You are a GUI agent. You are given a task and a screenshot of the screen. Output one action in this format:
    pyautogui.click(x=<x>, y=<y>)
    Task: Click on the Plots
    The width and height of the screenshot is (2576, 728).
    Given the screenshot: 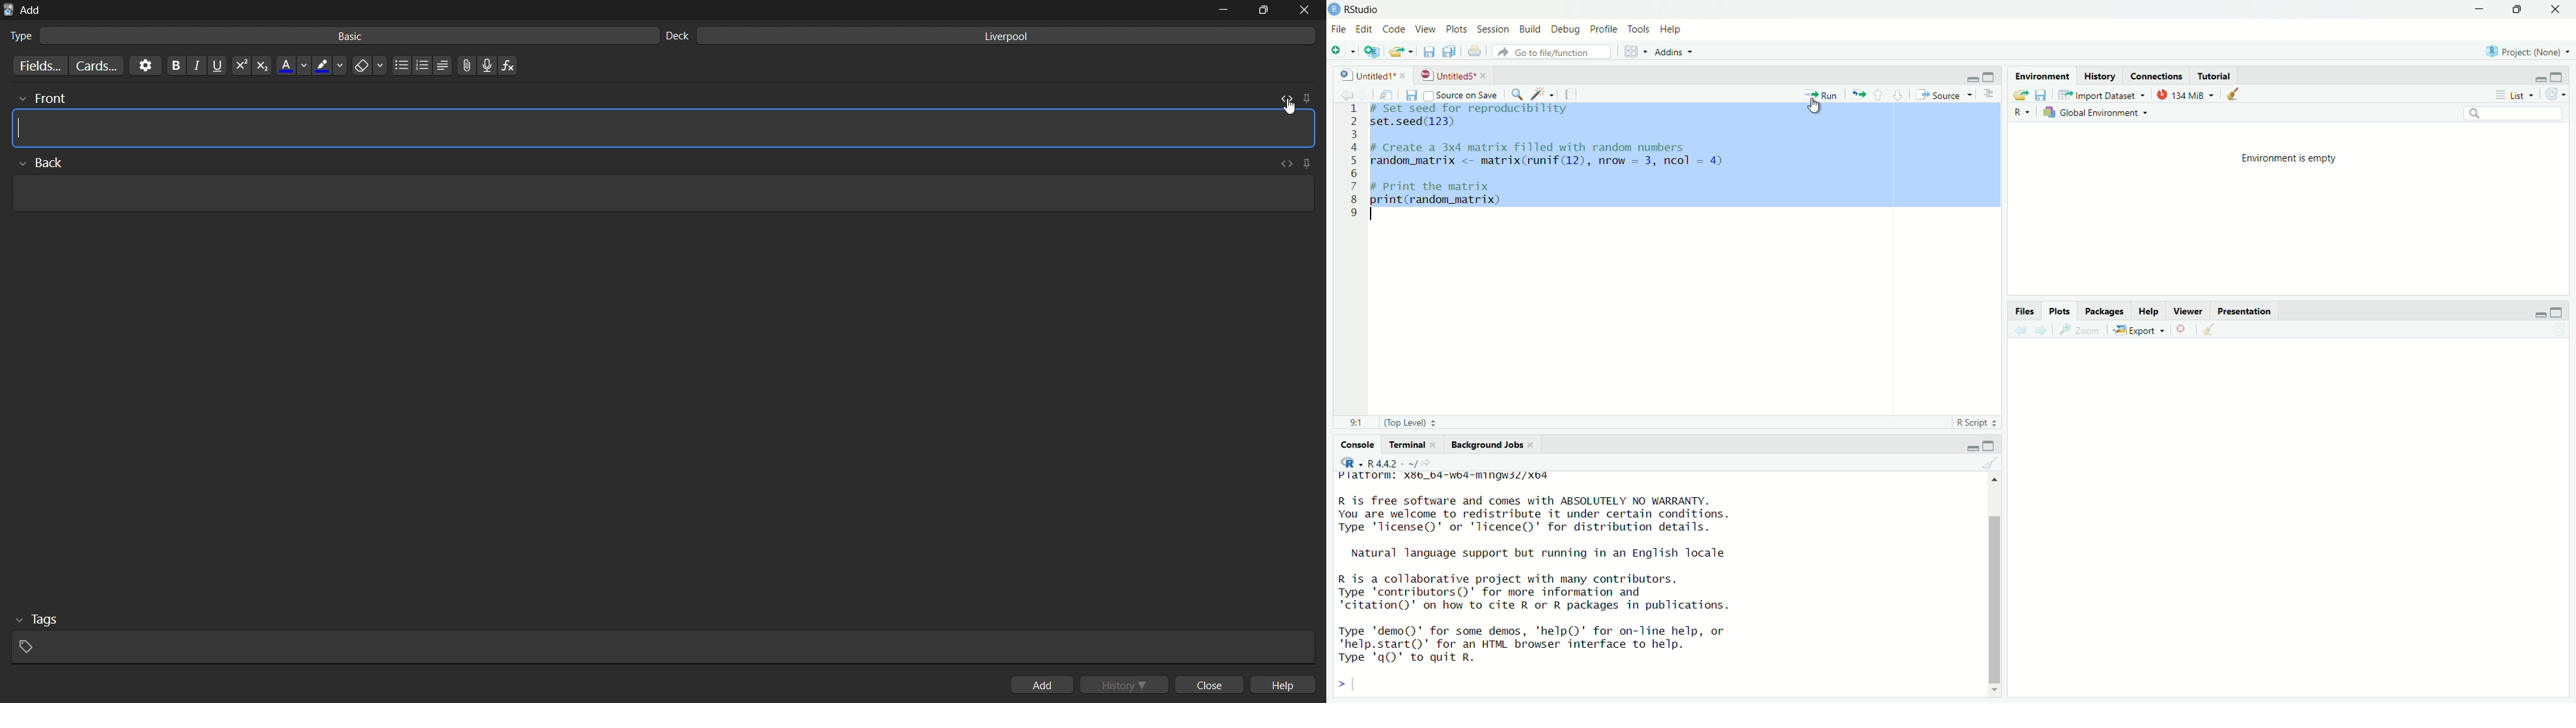 What is the action you would take?
    pyautogui.click(x=2062, y=313)
    